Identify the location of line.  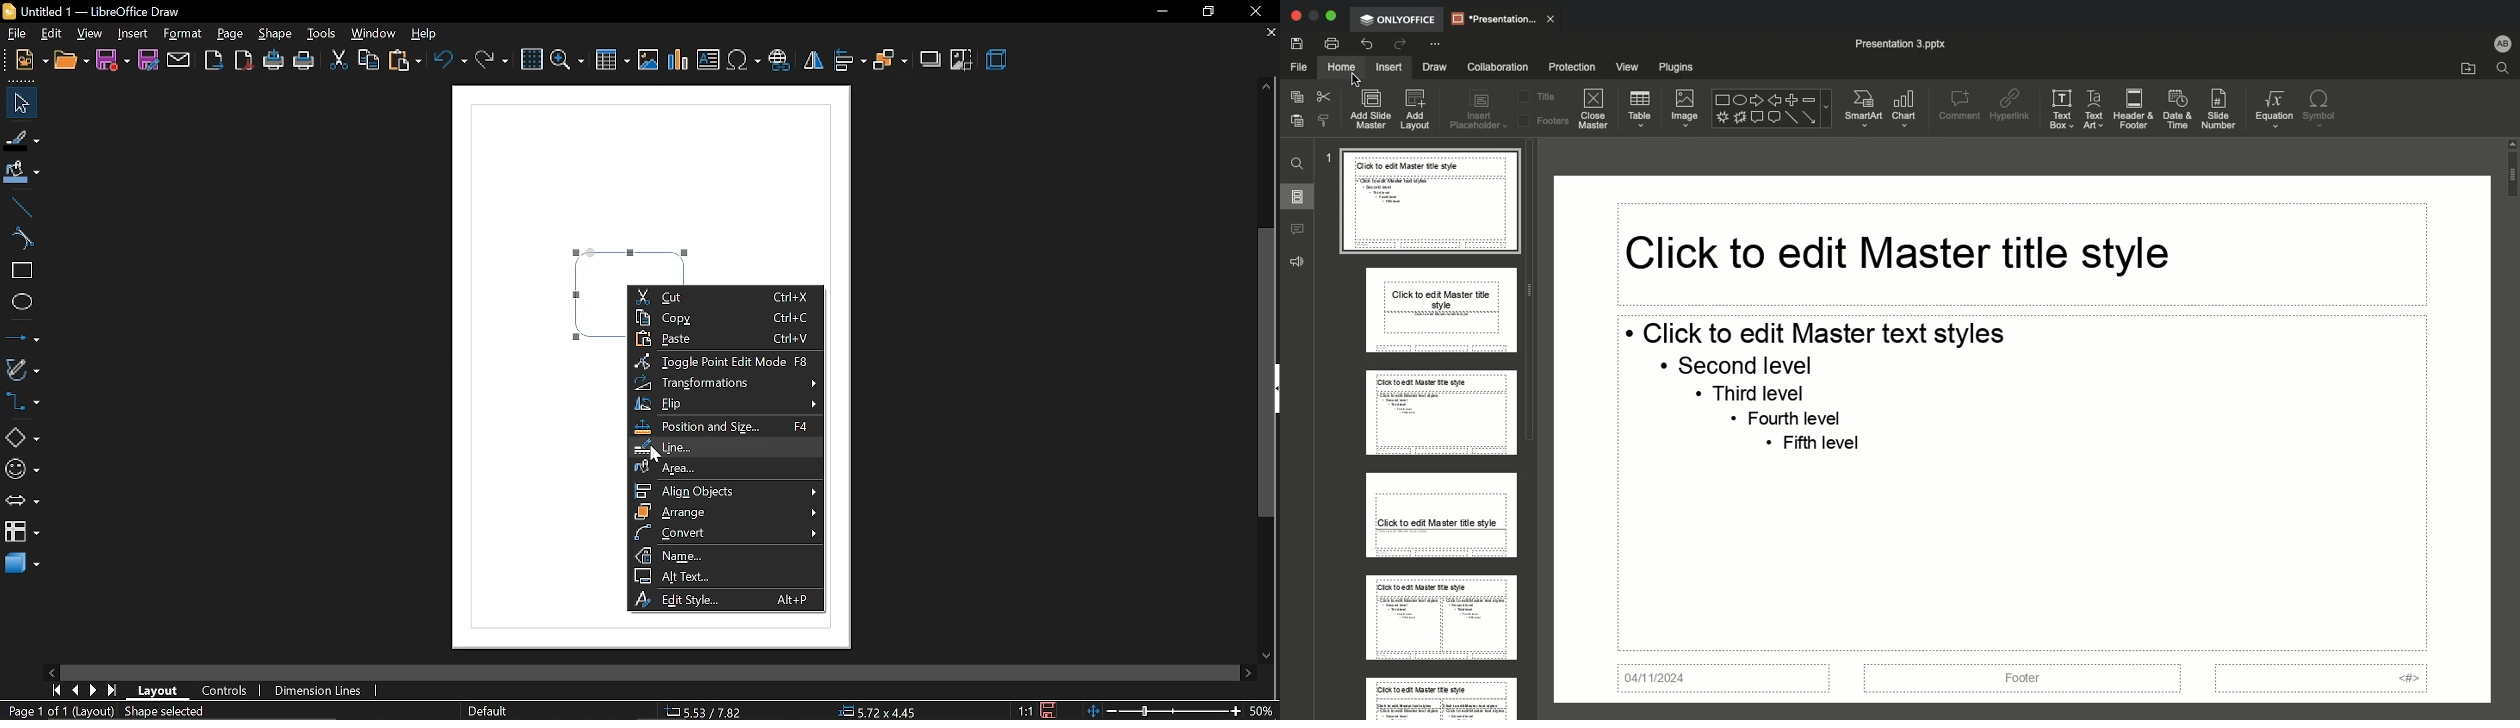
(22, 208).